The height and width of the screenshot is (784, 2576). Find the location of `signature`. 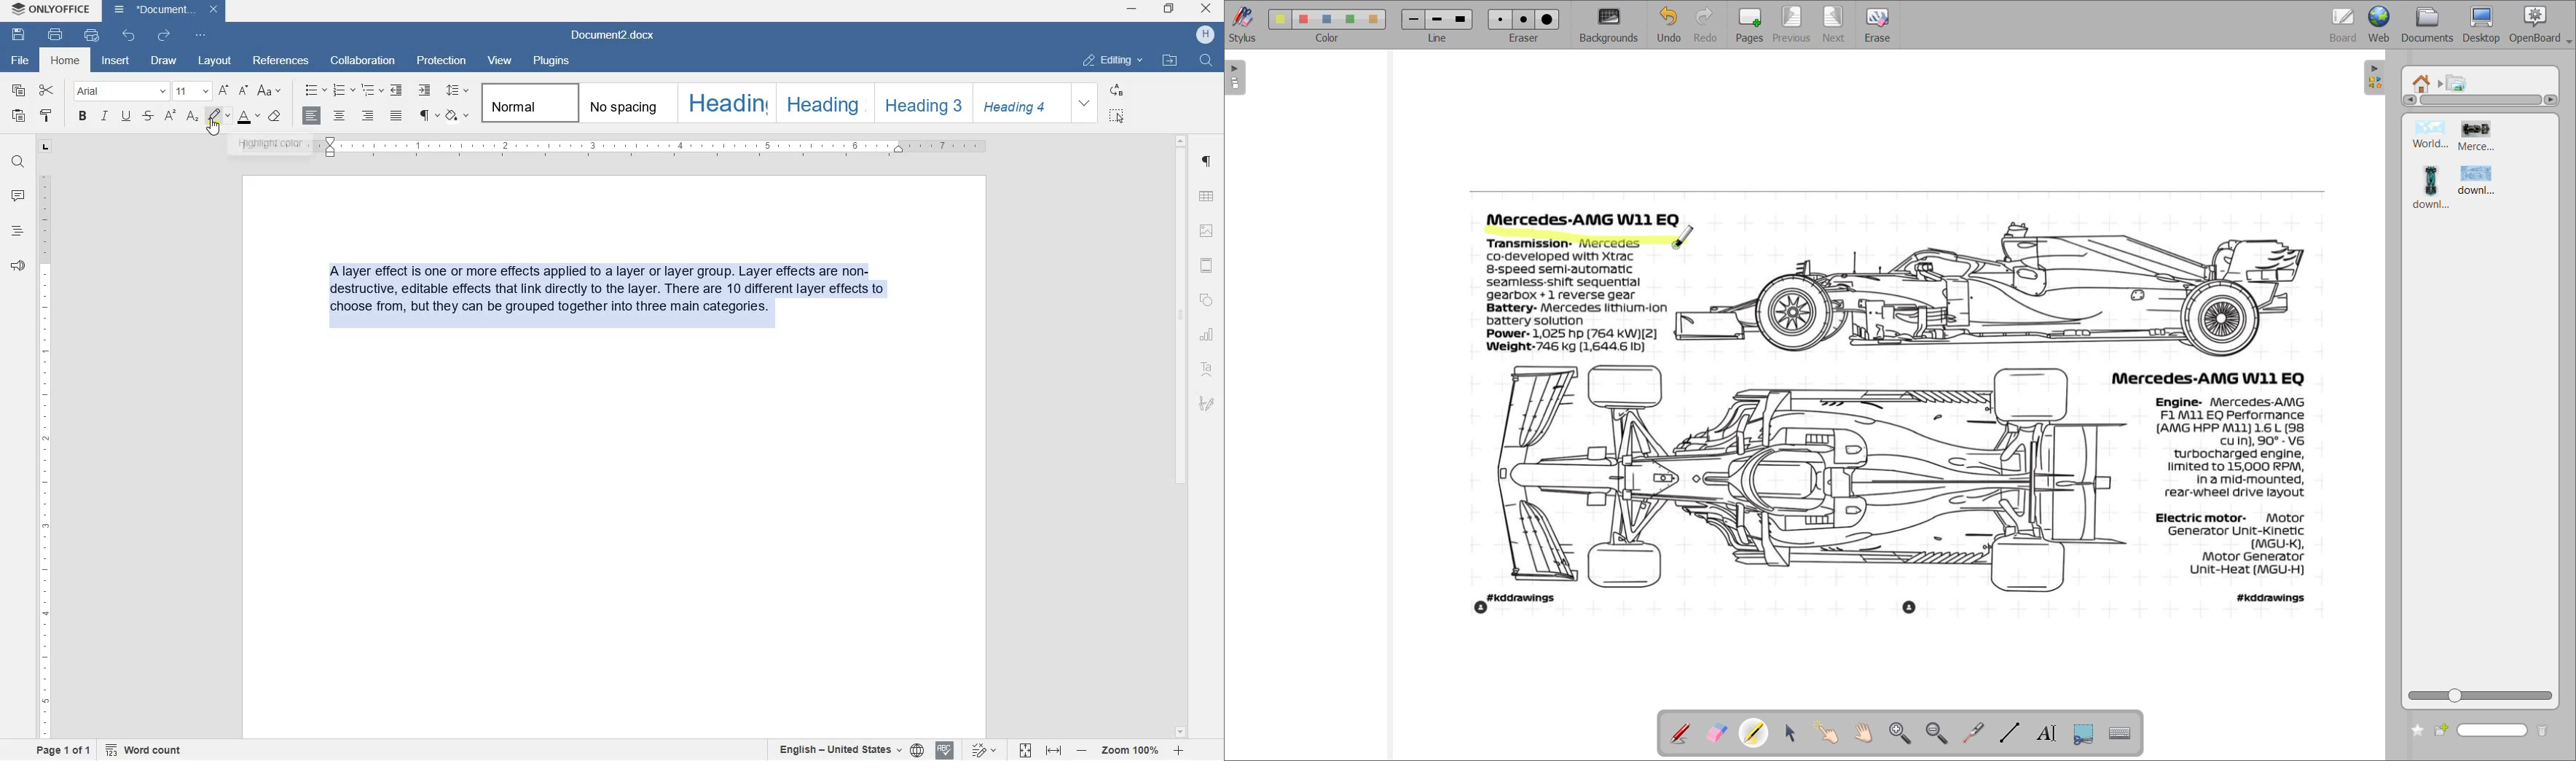

signature is located at coordinates (1207, 403).